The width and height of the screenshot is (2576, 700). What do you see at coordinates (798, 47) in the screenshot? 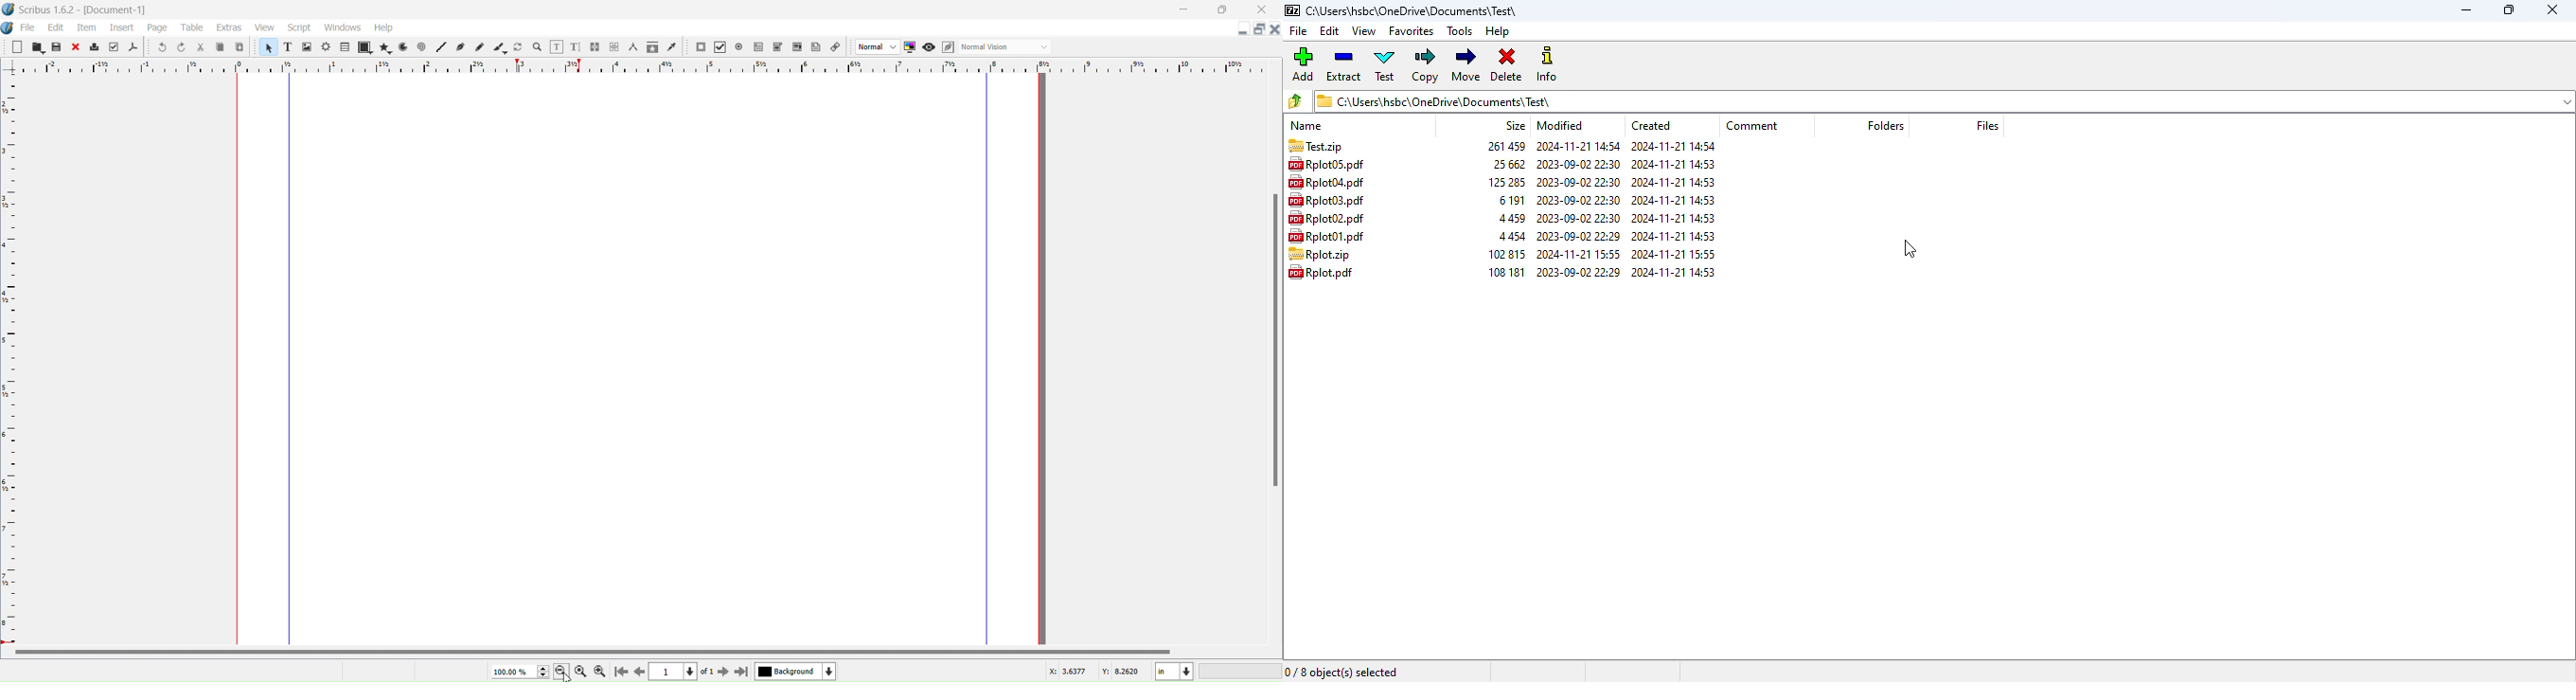
I see `PDF List Box` at bounding box center [798, 47].